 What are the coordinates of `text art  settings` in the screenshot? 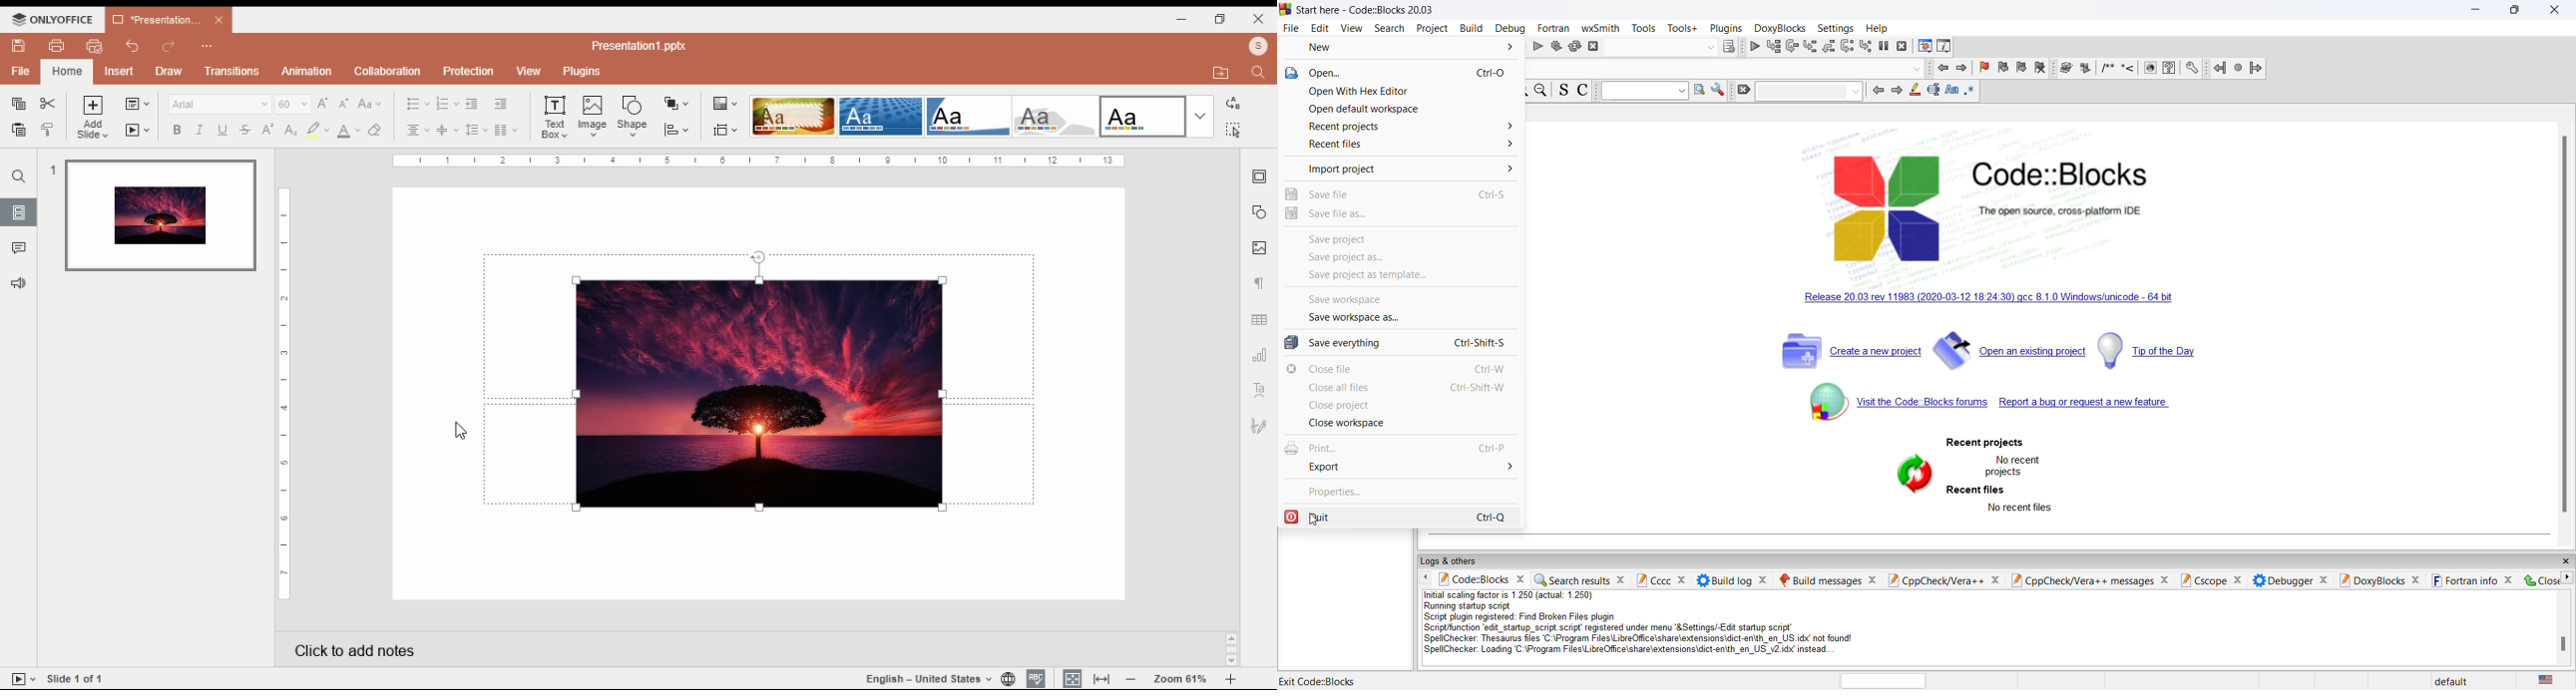 It's located at (1259, 389).